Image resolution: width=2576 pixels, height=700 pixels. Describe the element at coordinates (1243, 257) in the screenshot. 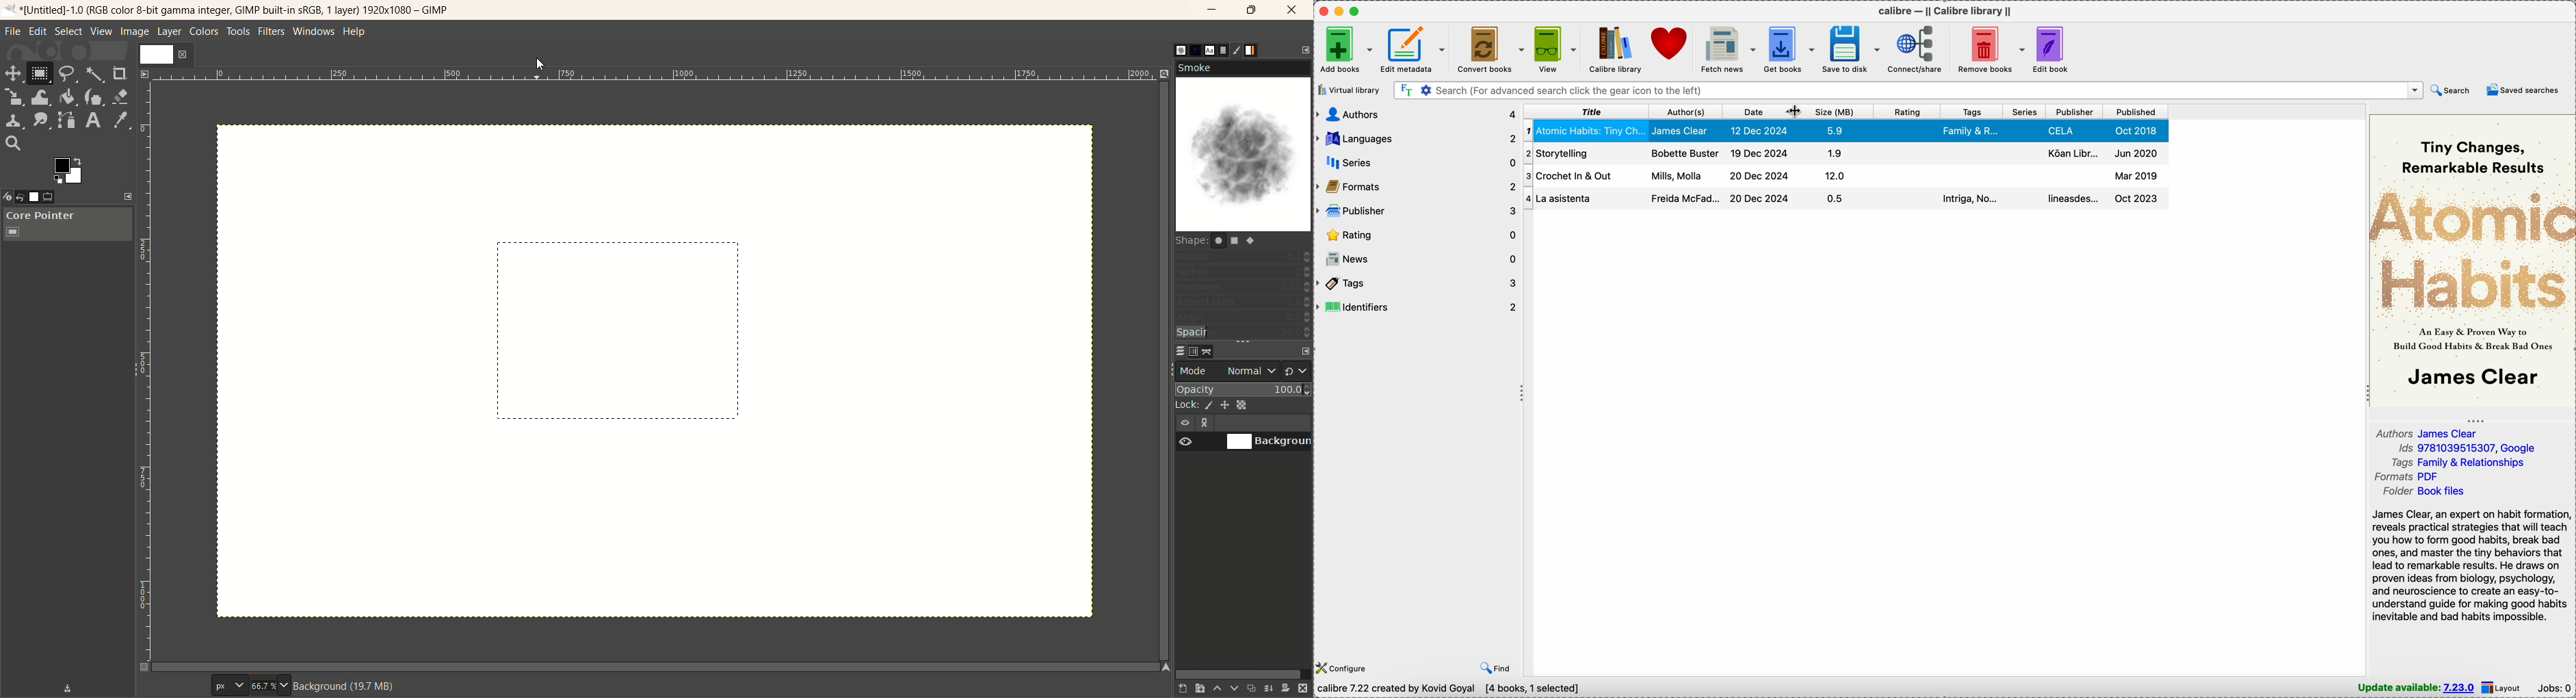

I see `radius` at that location.